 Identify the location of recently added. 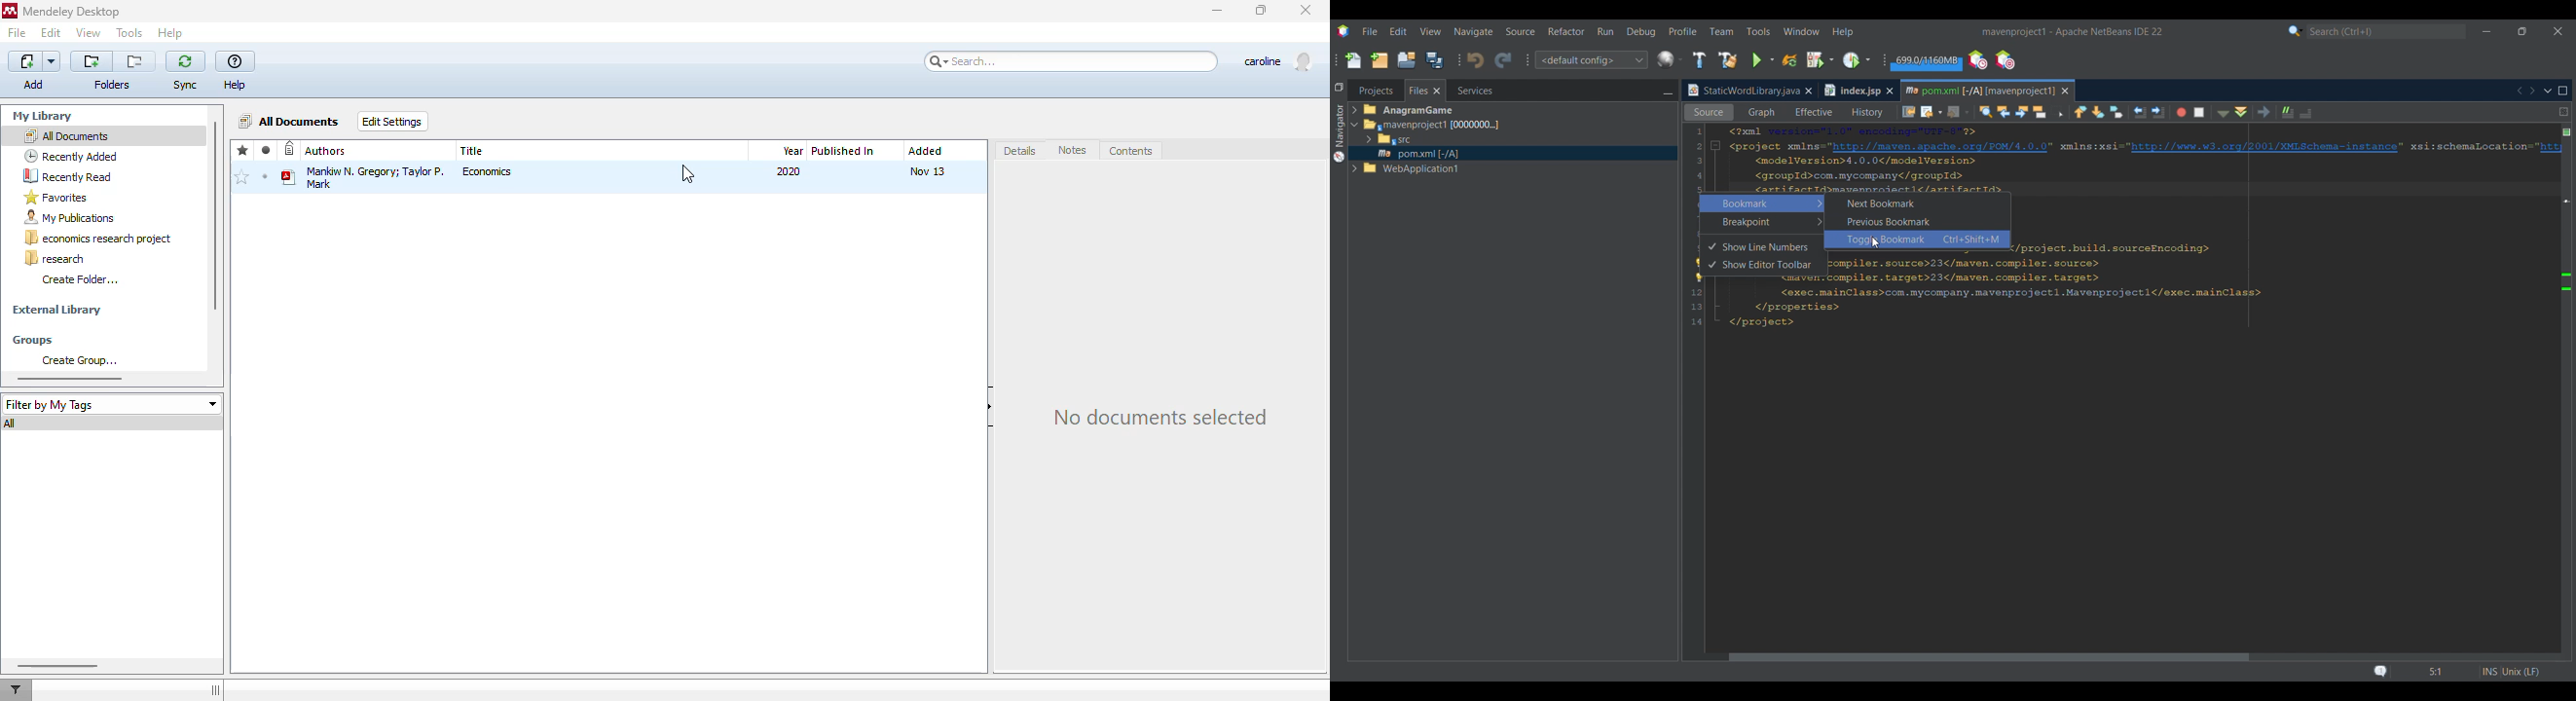
(71, 156).